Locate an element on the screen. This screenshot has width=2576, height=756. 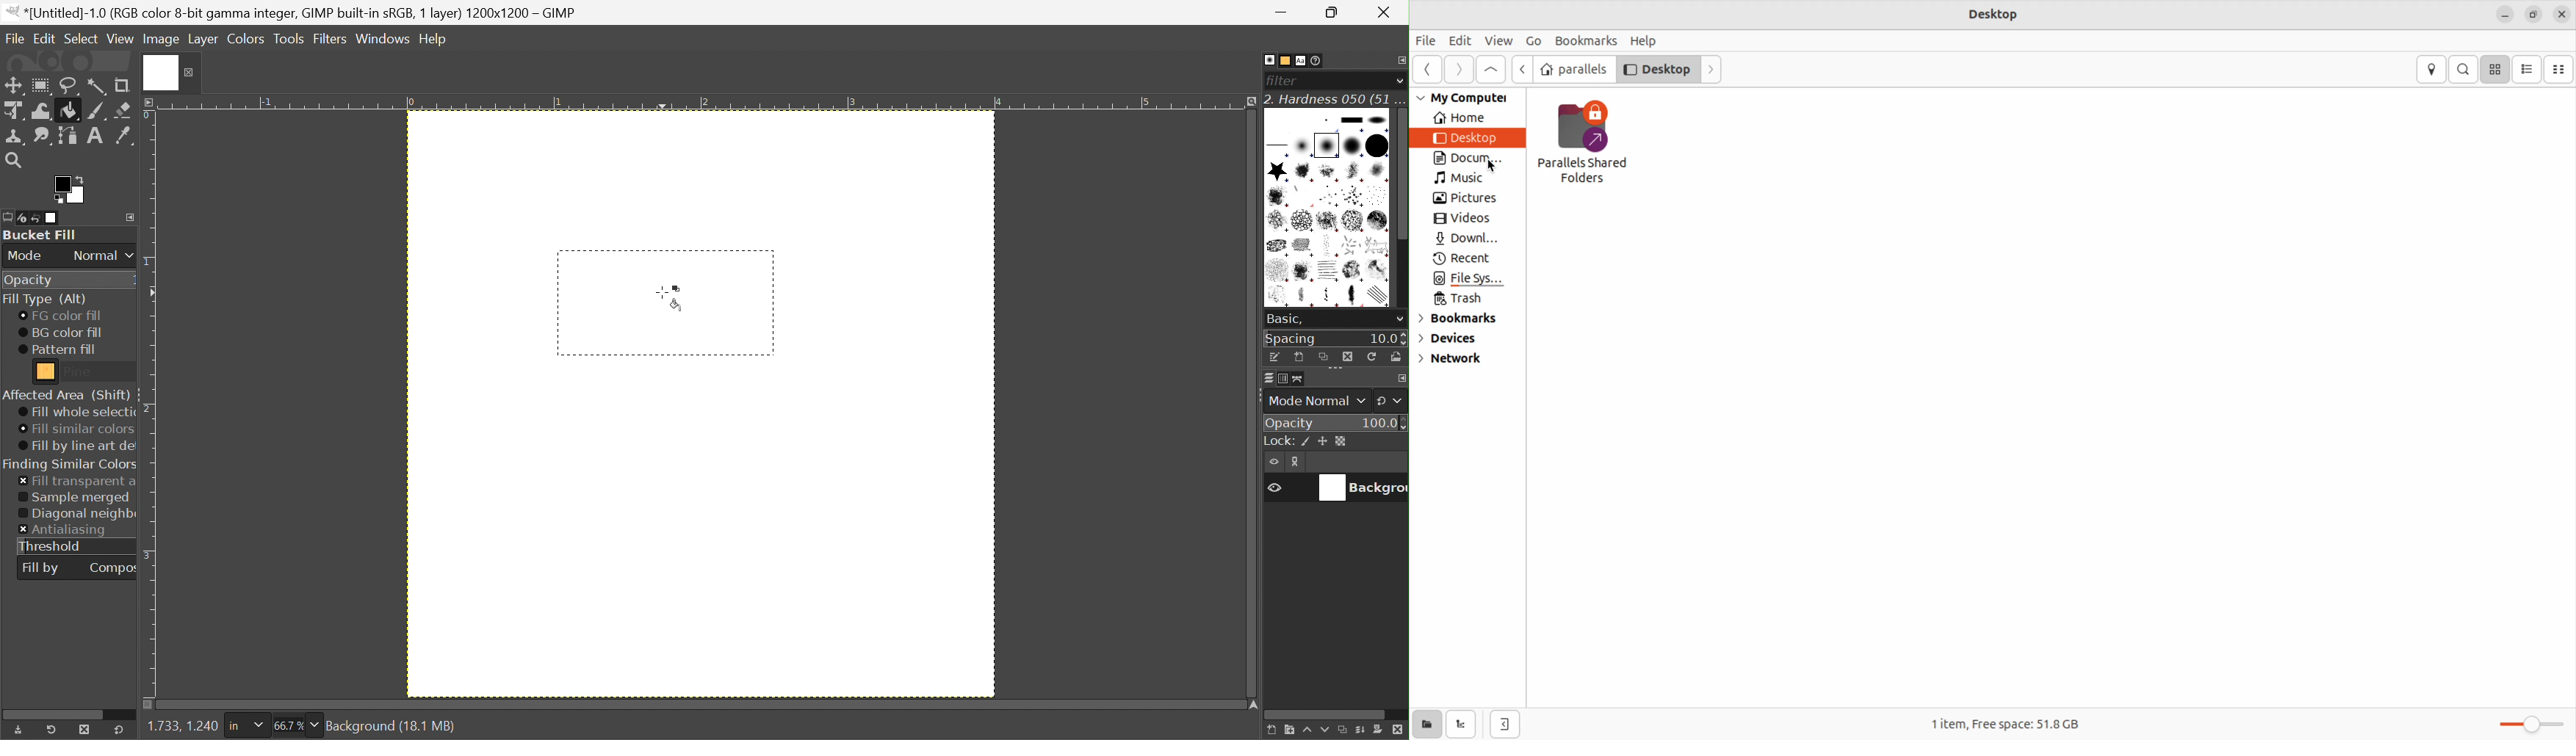
Hardness 025 is located at coordinates (1302, 146).